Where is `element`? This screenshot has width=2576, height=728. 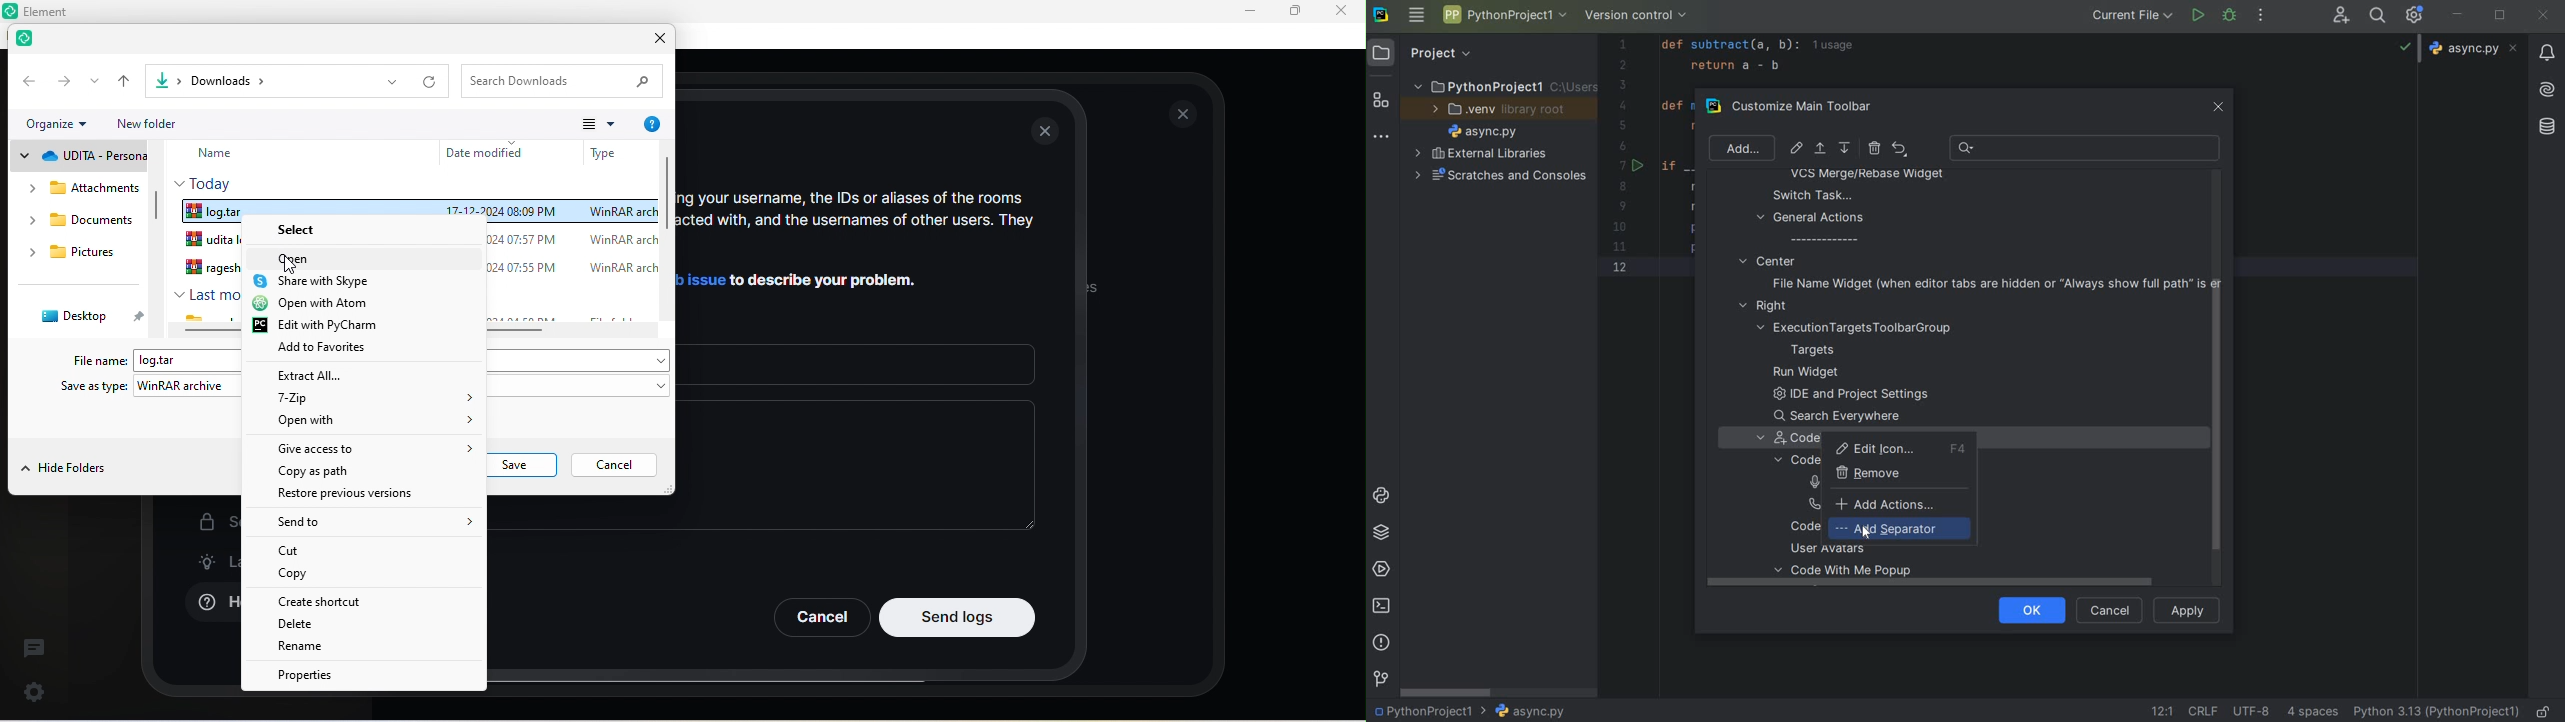
element is located at coordinates (30, 41).